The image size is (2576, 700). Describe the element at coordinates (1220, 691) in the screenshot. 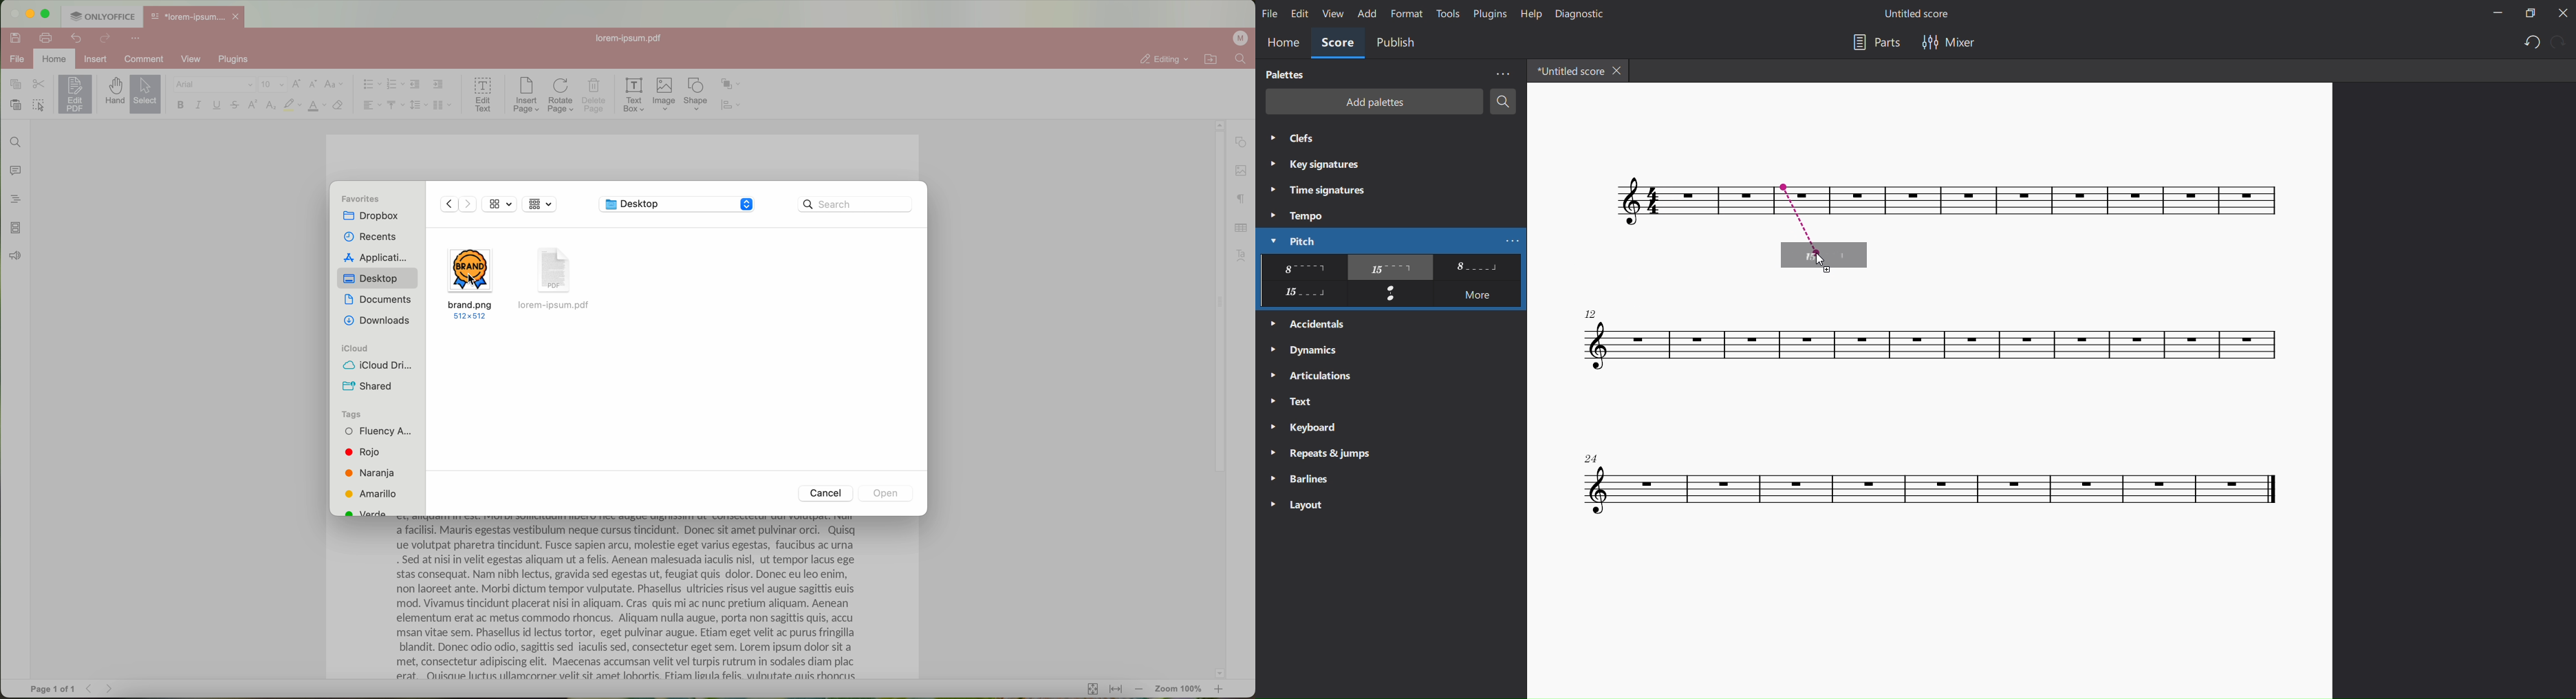

I see `zoom in` at that location.